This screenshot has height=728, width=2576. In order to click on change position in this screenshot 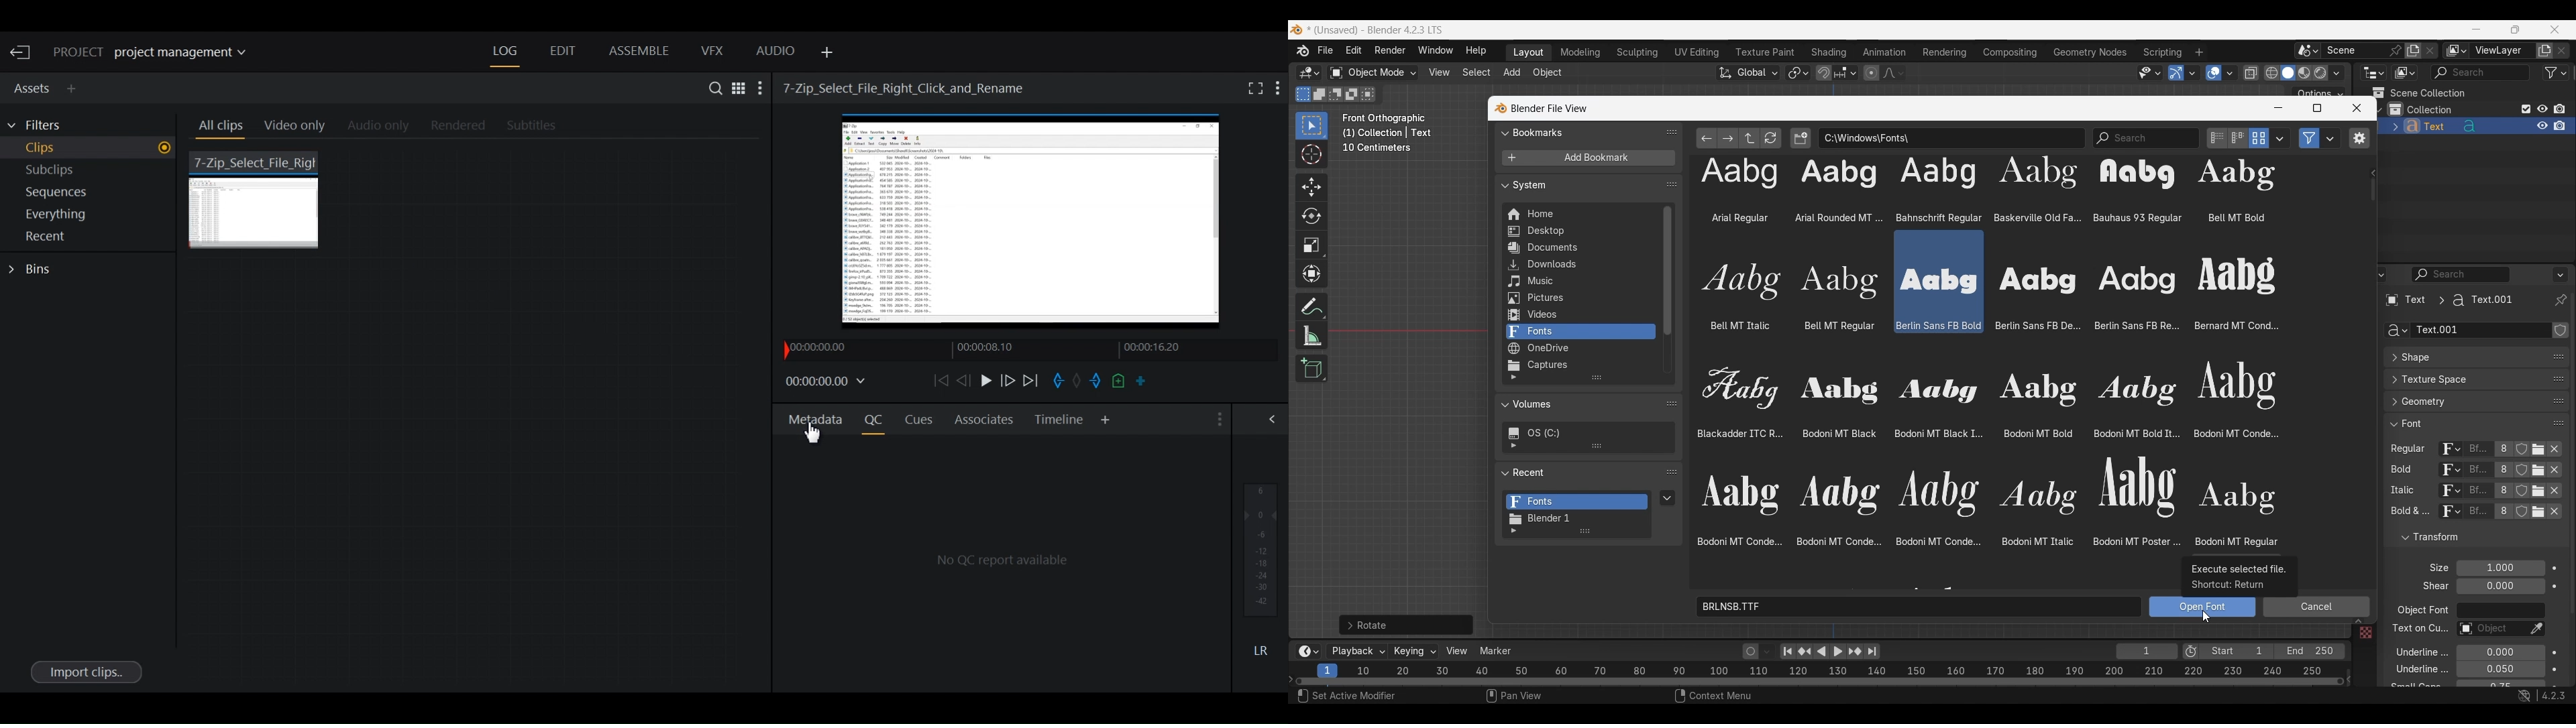, I will do `click(2559, 377)`.